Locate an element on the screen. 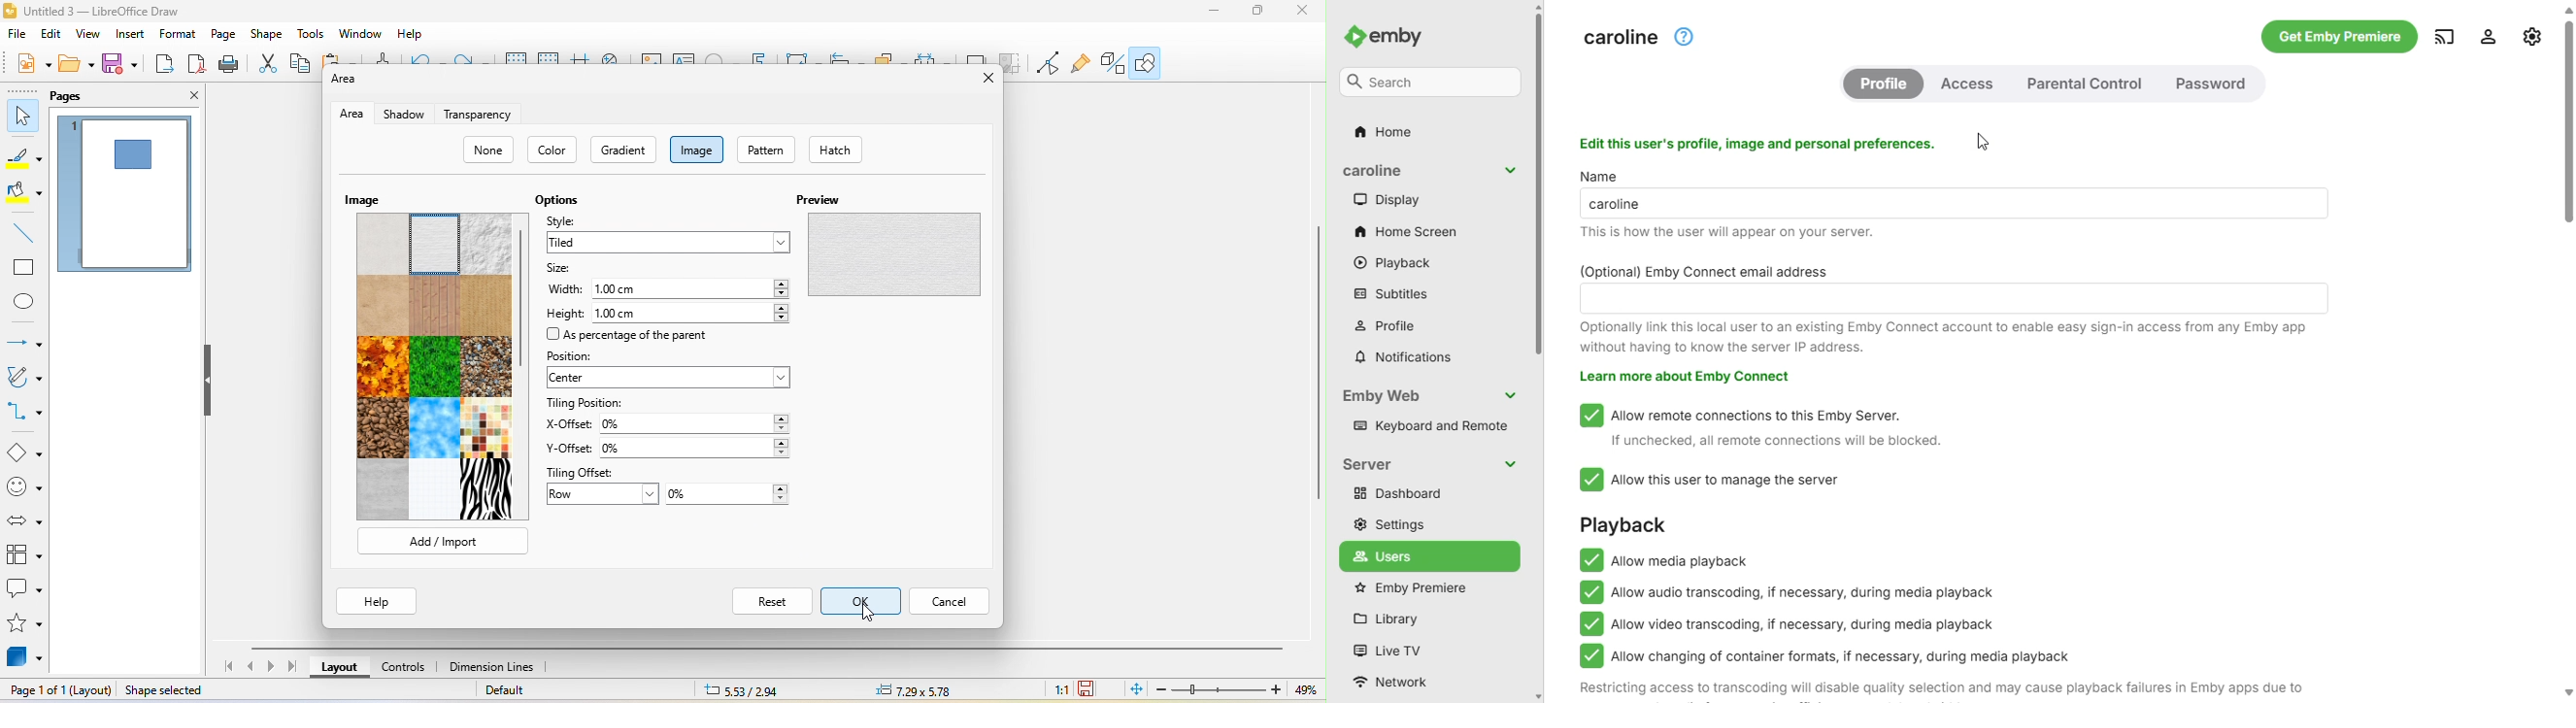 The height and width of the screenshot is (728, 2576). tilling position is located at coordinates (585, 405).